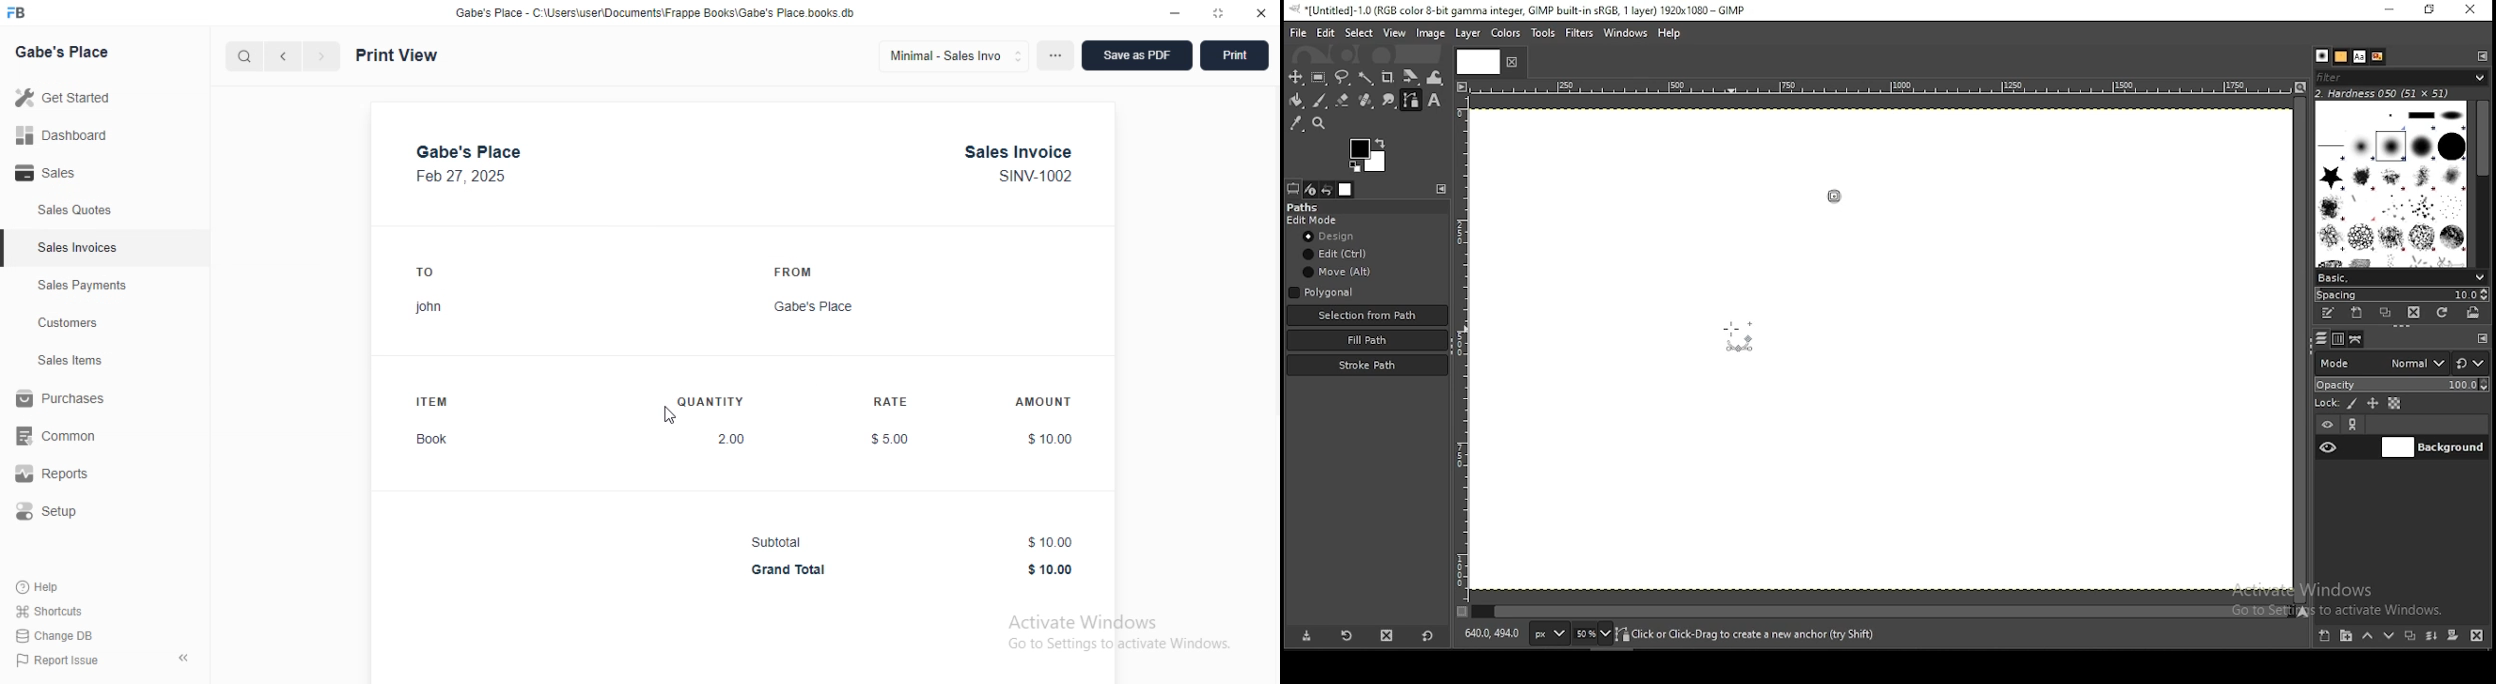  Describe the element at coordinates (2356, 339) in the screenshot. I see `paths` at that location.